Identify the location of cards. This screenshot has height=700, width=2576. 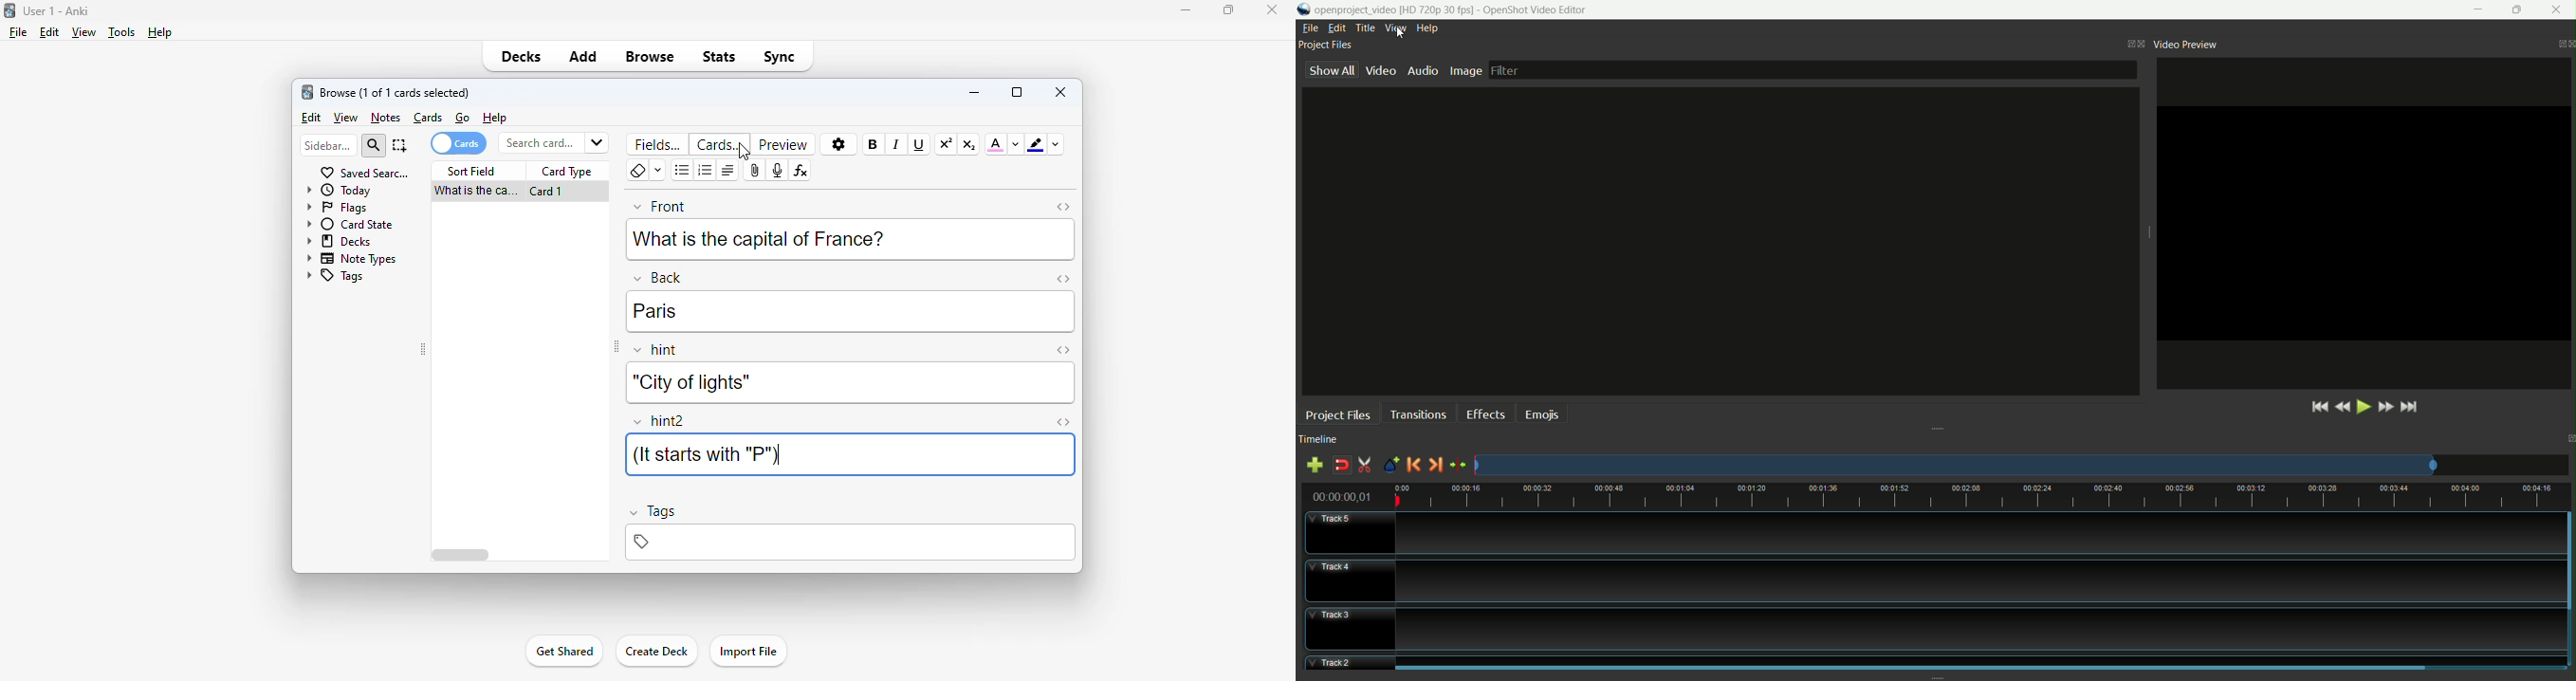
(457, 143).